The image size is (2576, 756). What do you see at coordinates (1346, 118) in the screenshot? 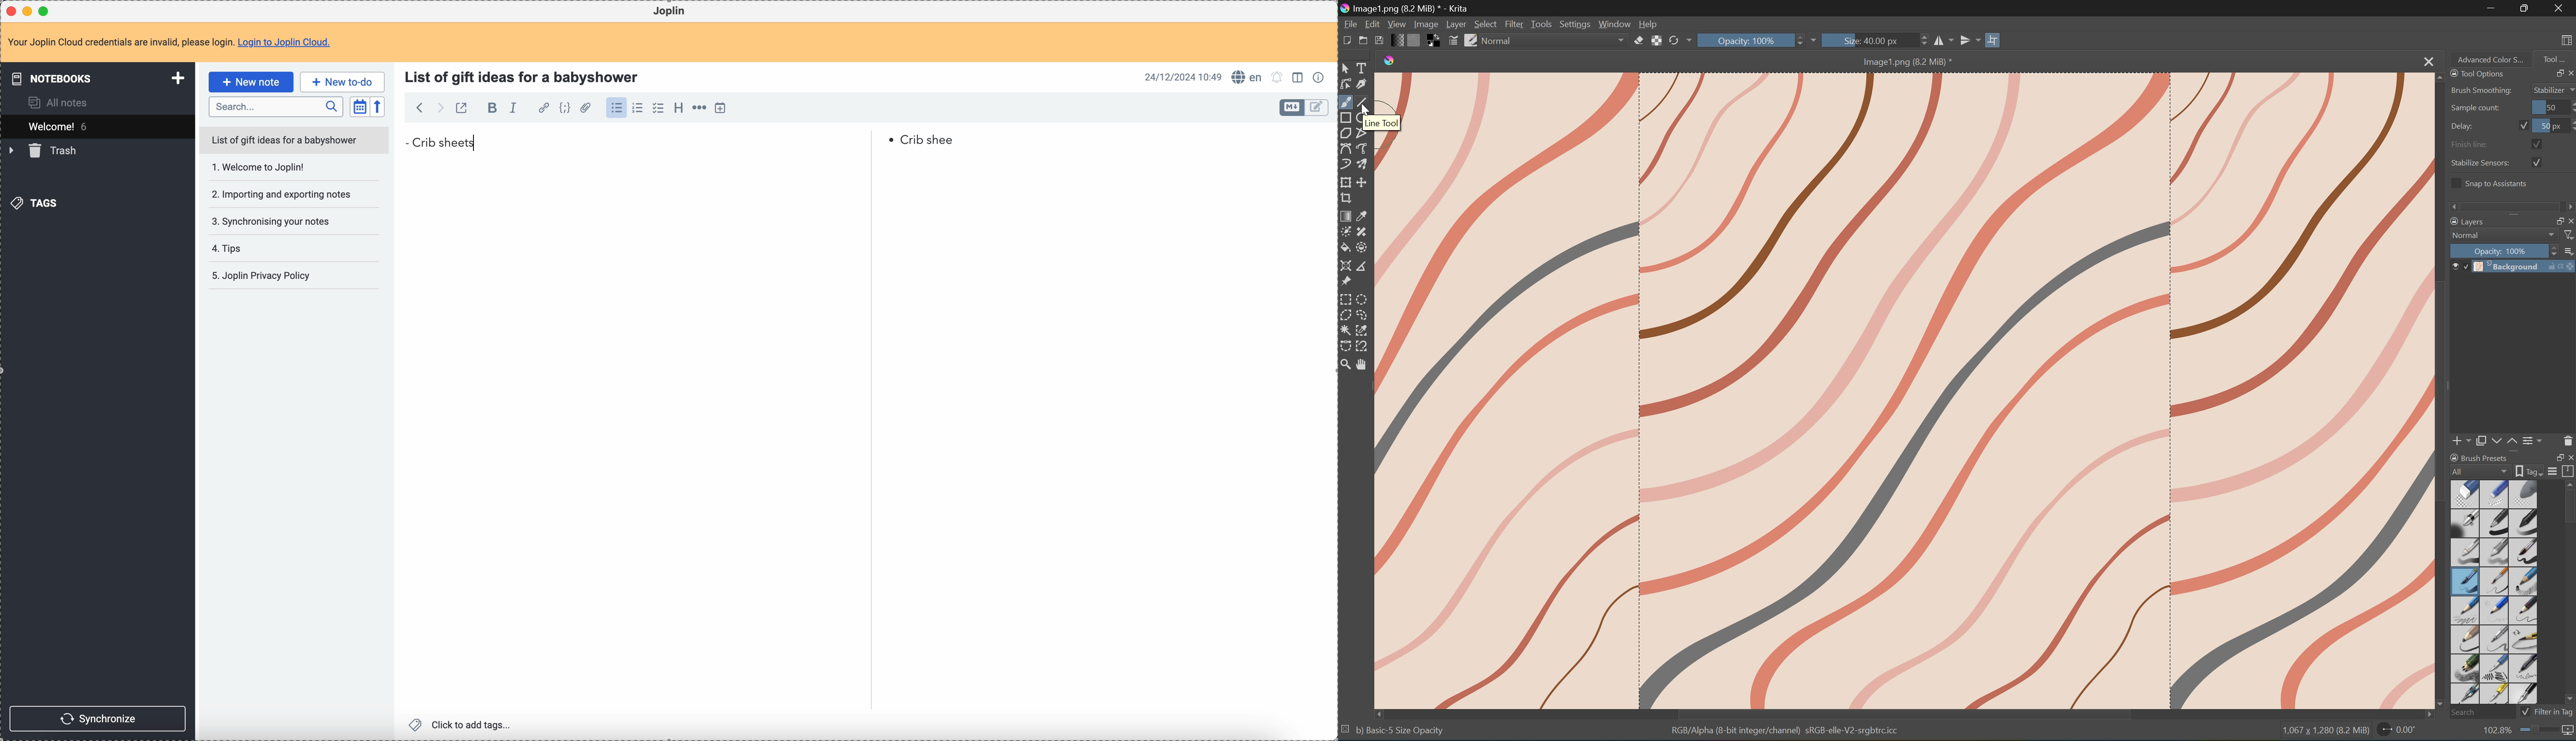
I see `Rectangle tool` at bounding box center [1346, 118].